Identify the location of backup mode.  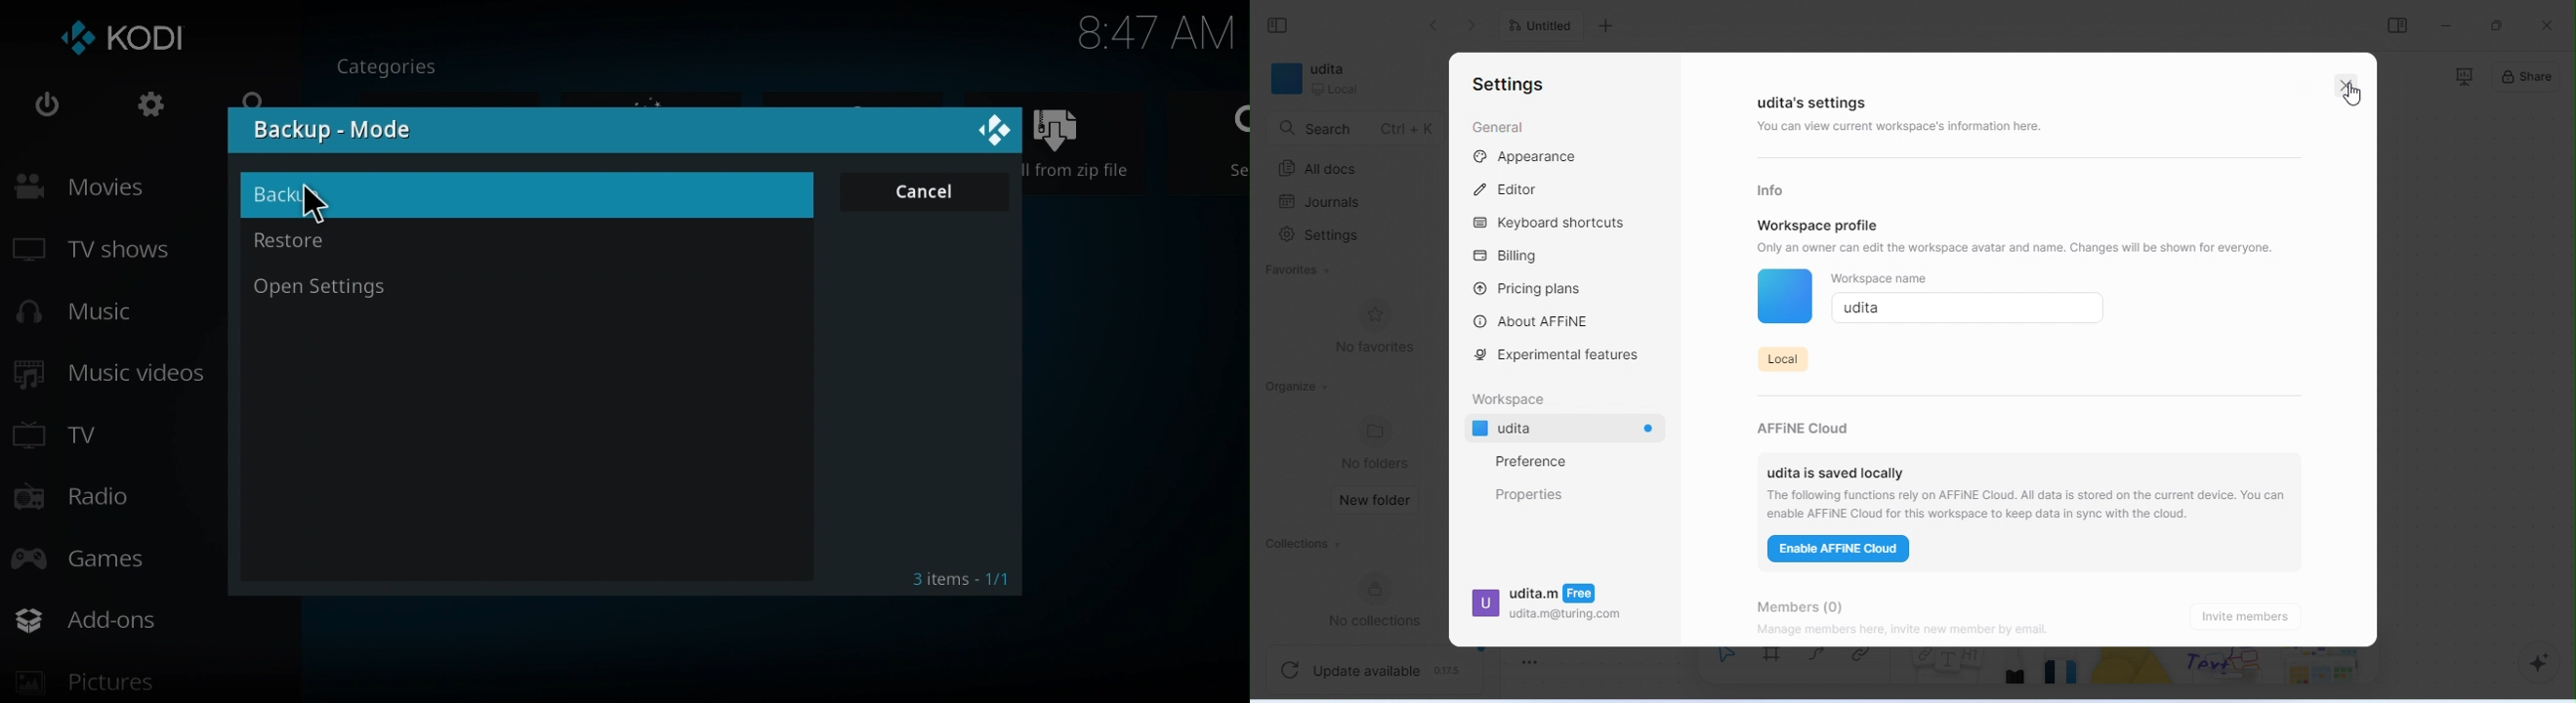
(334, 130).